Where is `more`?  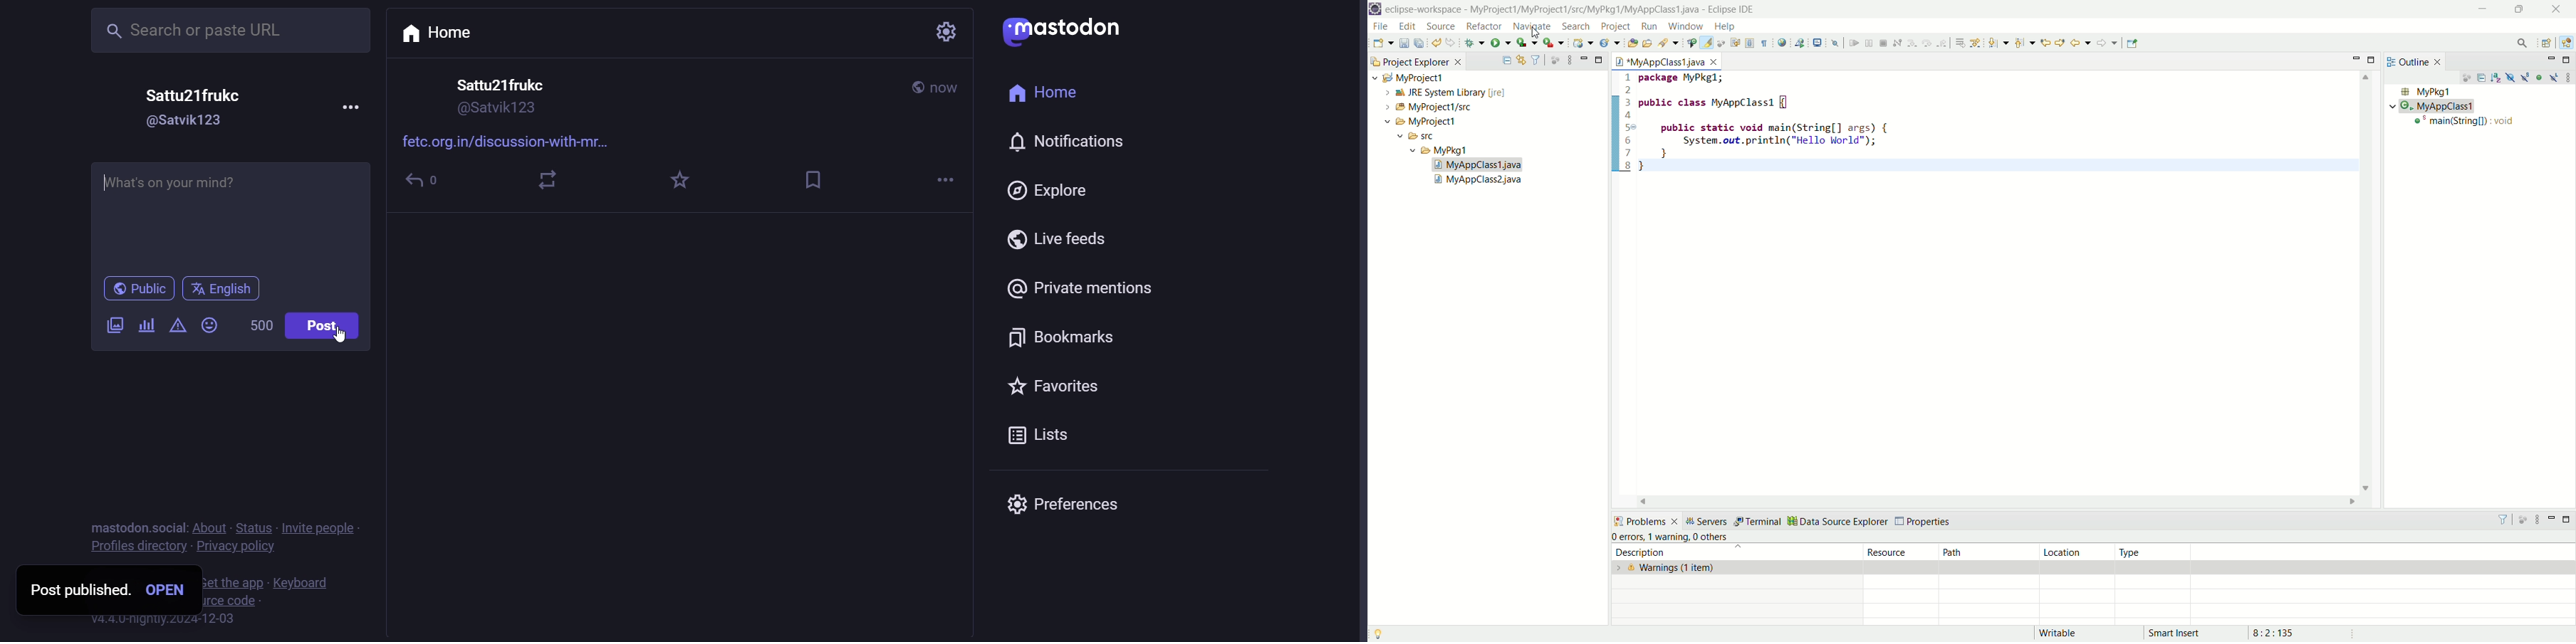
more is located at coordinates (951, 179).